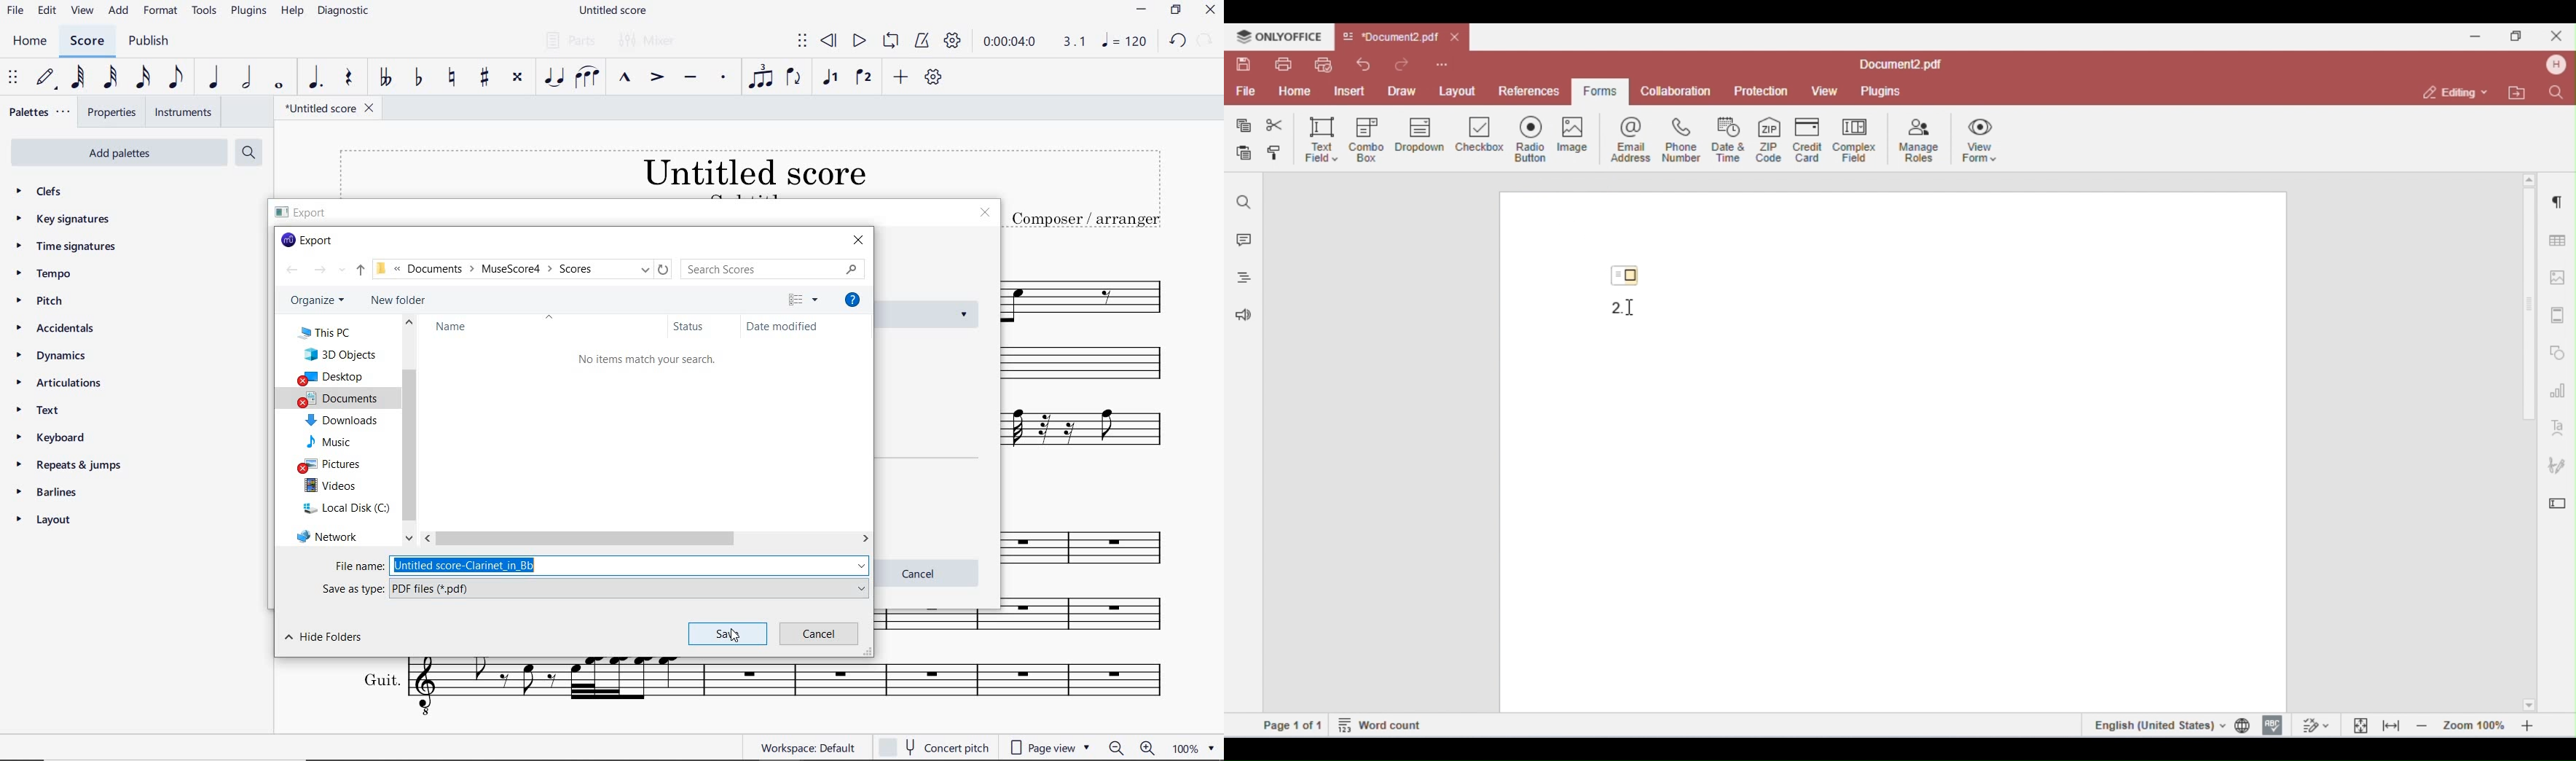 The width and height of the screenshot is (2576, 784). I want to click on HOME, so click(30, 42).